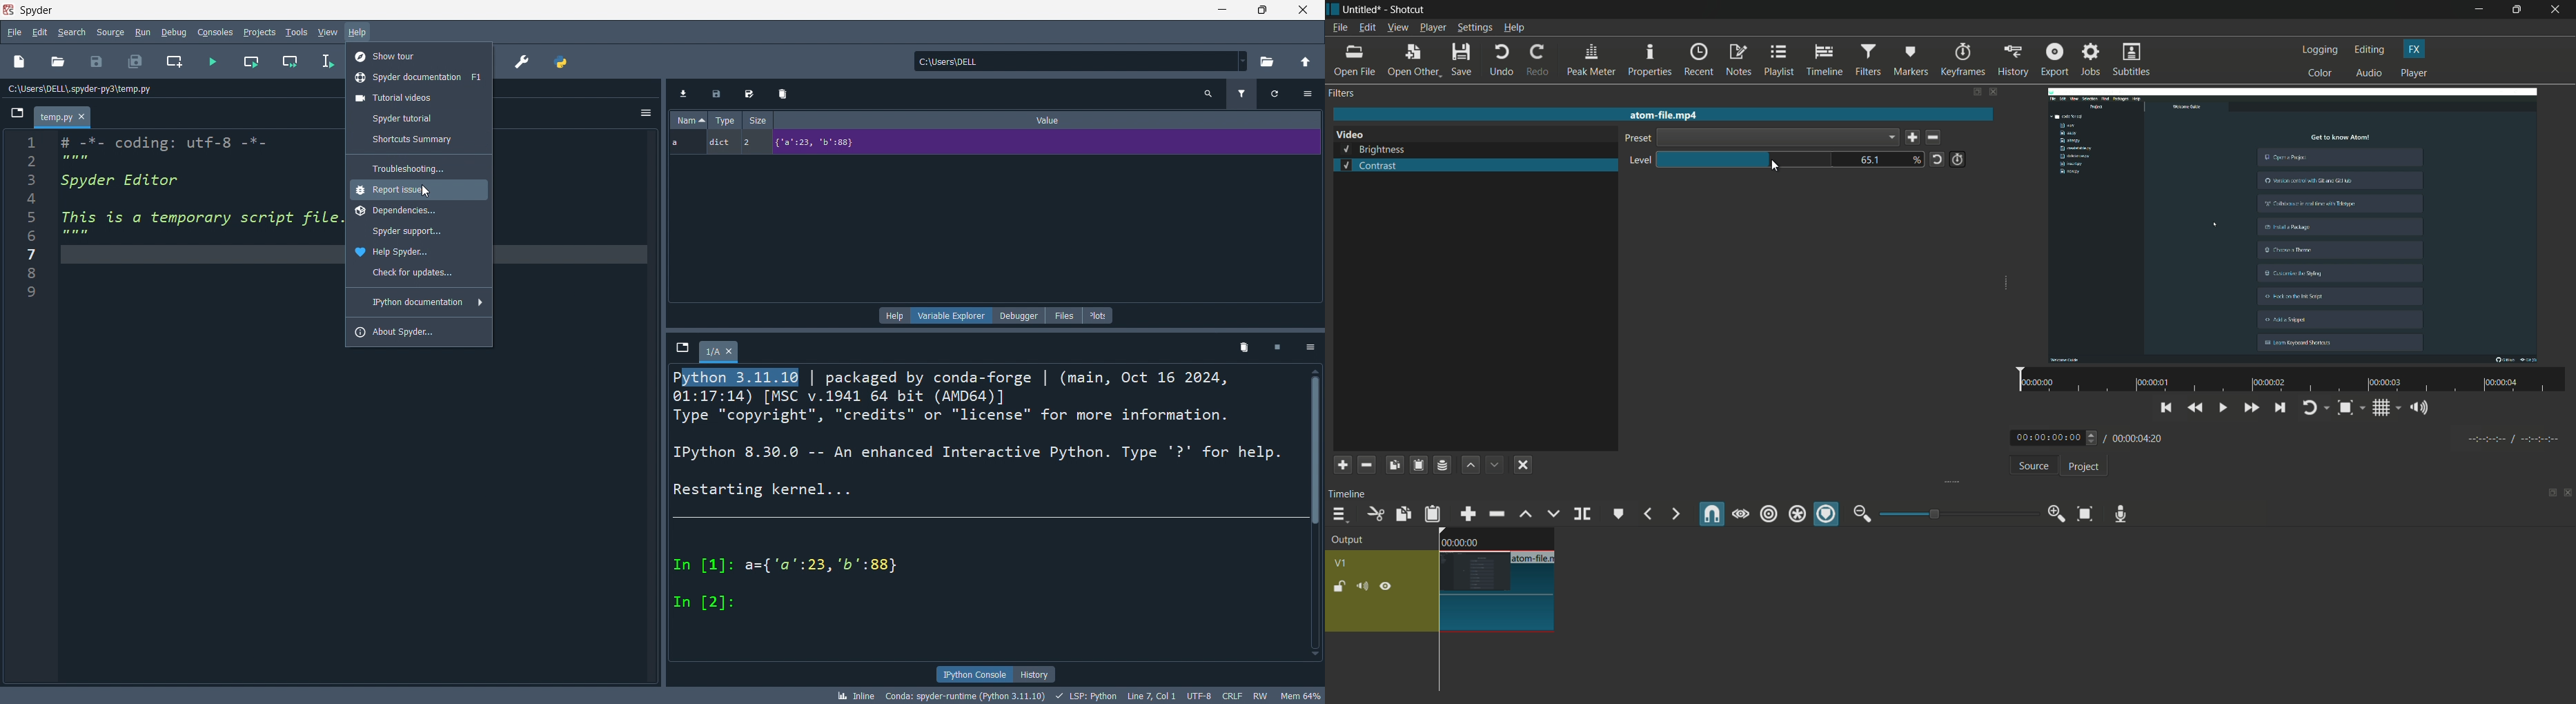 The width and height of the screenshot is (2576, 728). Describe the element at coordinates (1365, 587) in the screenshot. I see `mute` at that location.